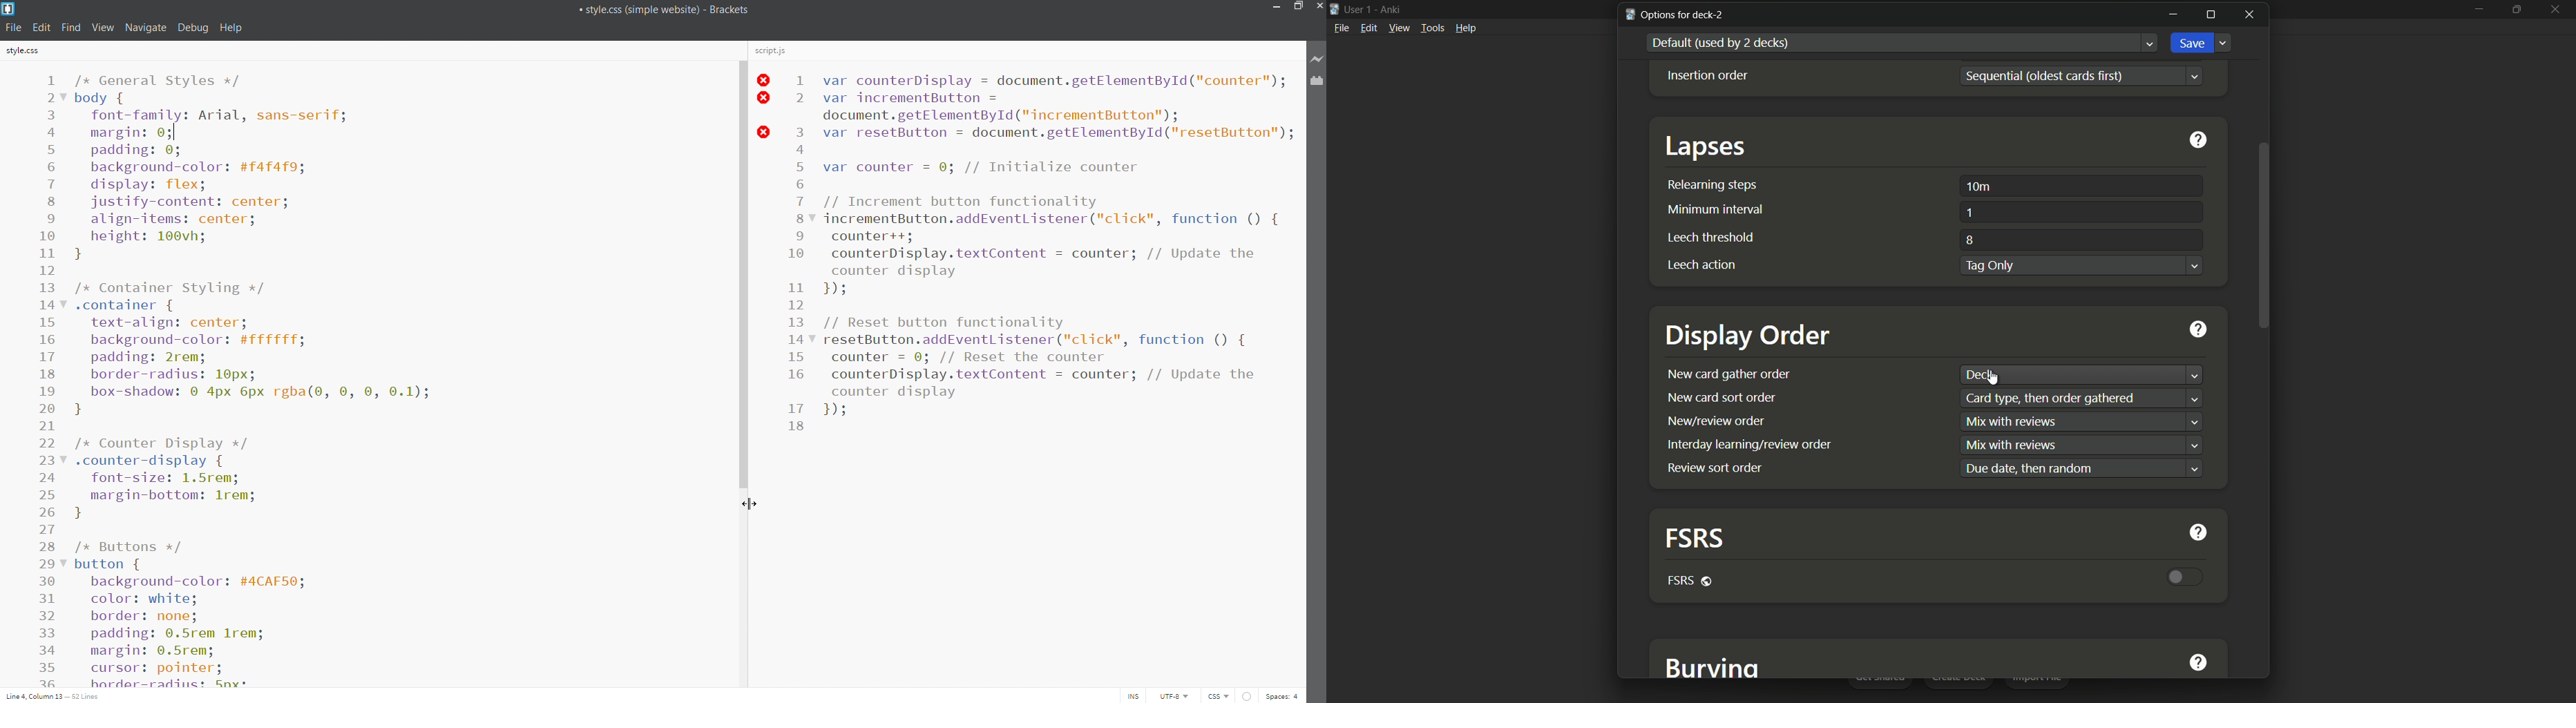 The height and width of the screenshot is (728, 2576). What do you see at coordinates (1711, 236) in the screenshot?
I see `leech threshold` at bounding box center [1711, 236].